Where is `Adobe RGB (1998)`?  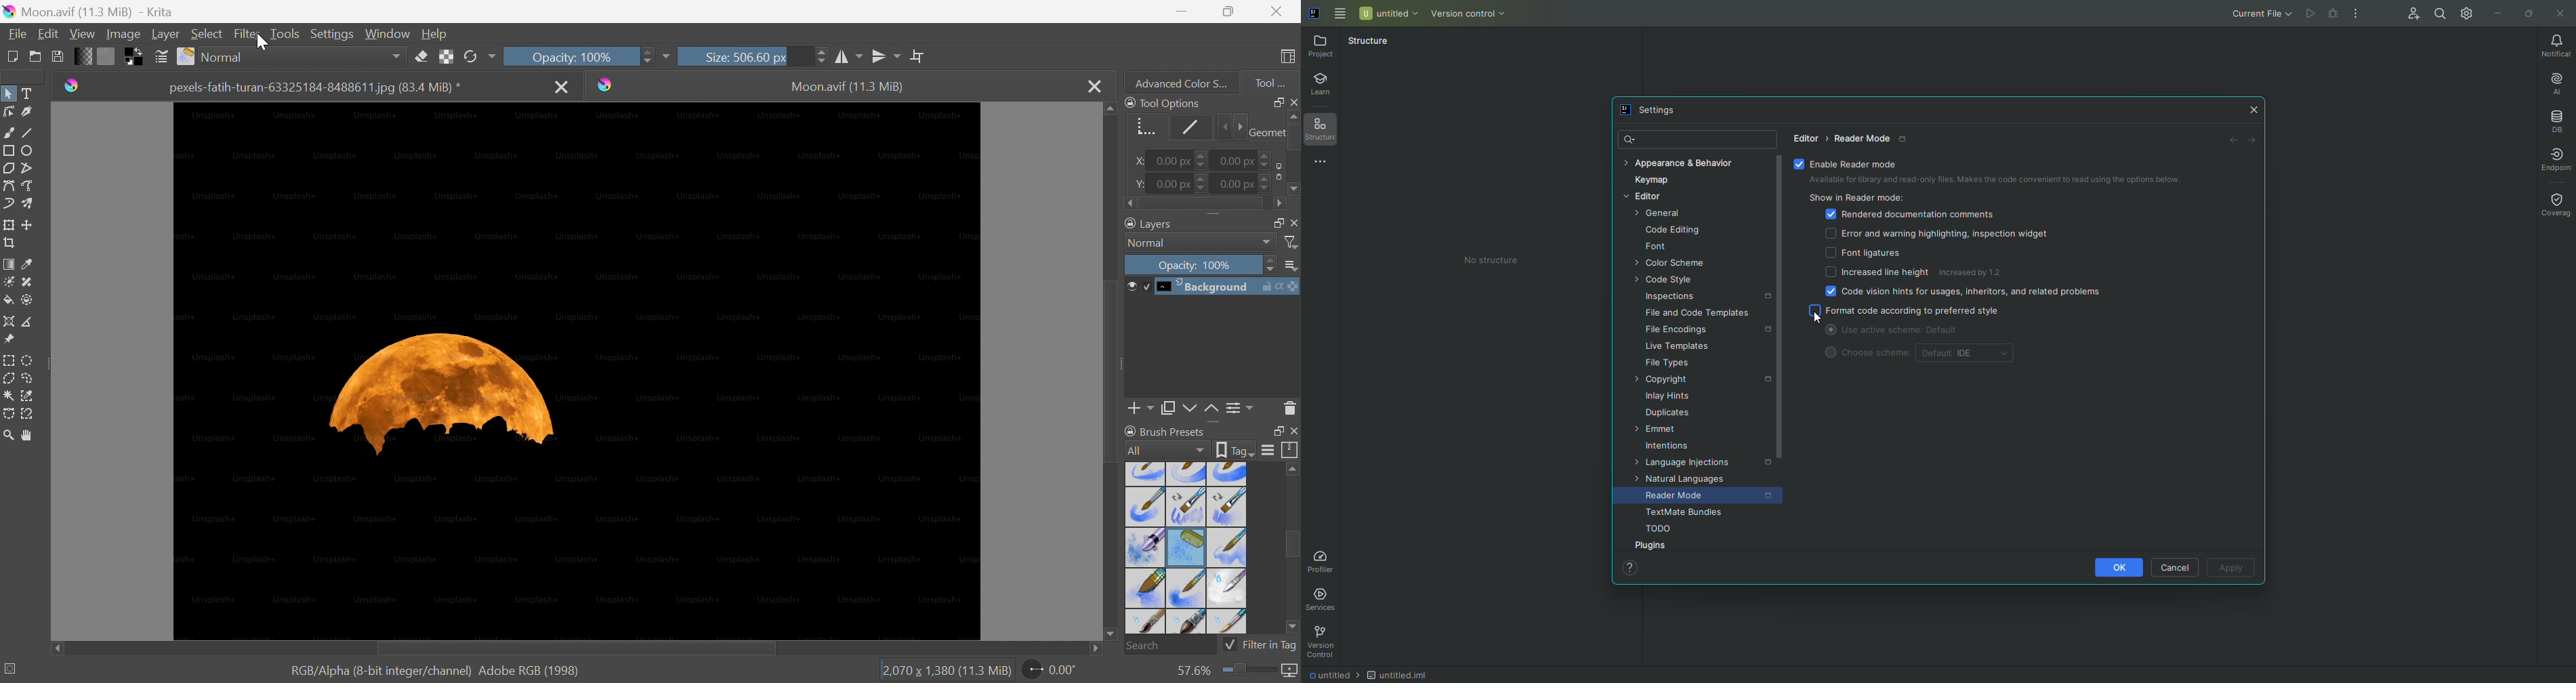
Adobe RGB (1998) is located at coordinates (528, 670).